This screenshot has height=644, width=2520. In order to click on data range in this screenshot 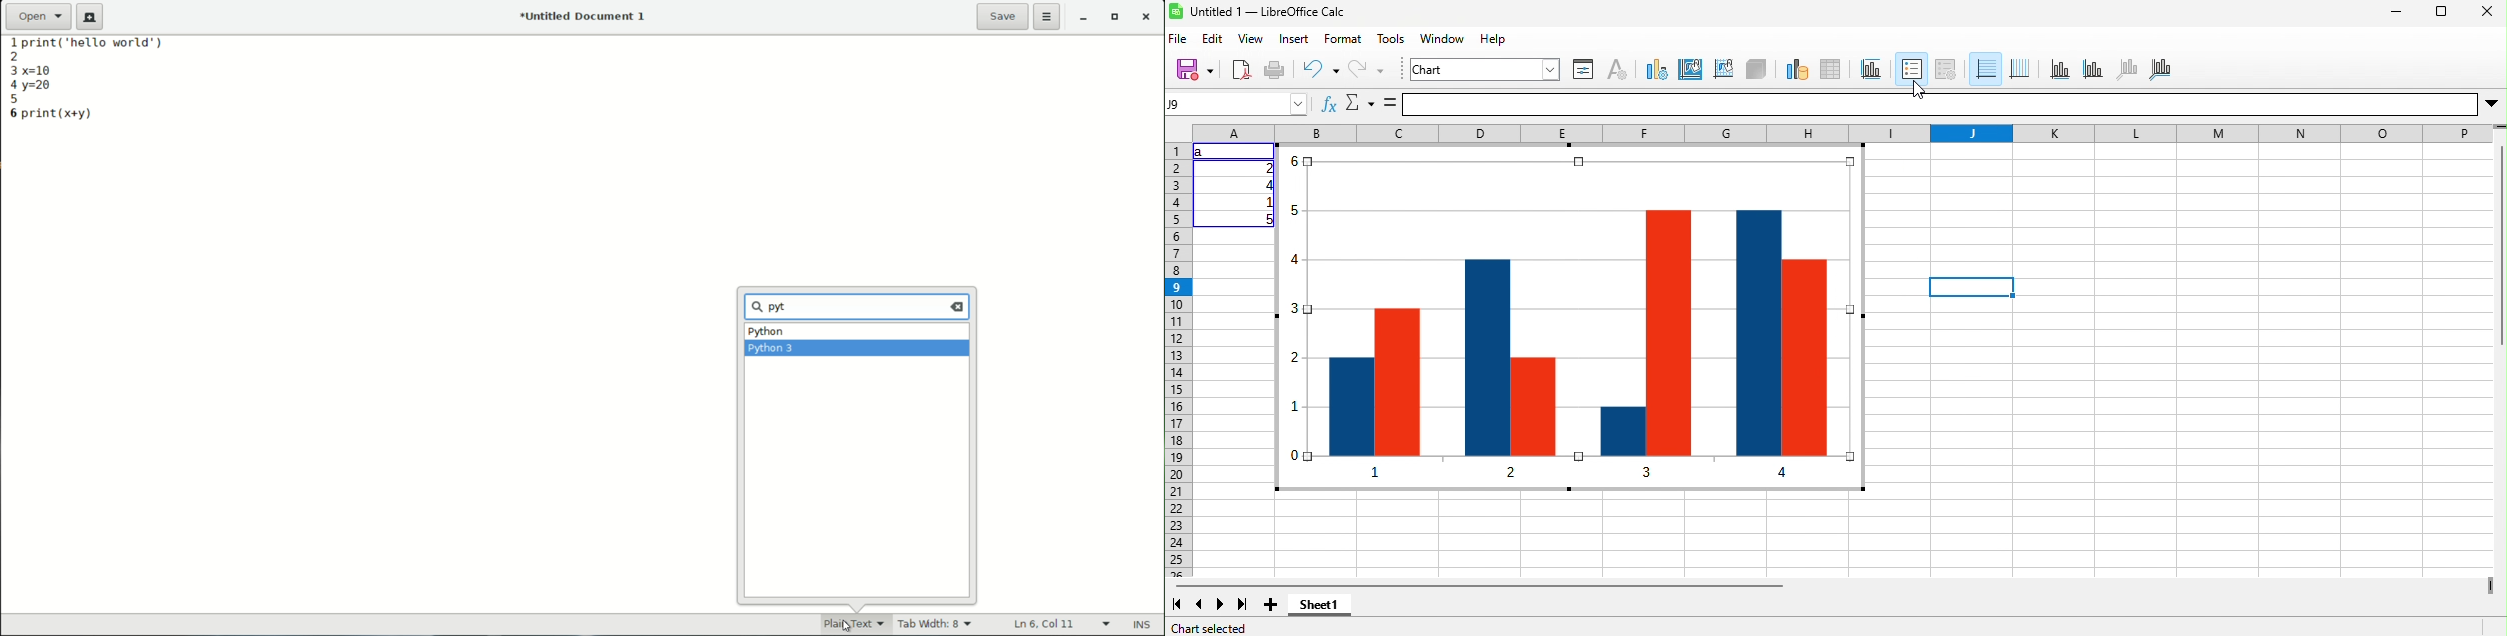, I will do `click(1797, 70)`.